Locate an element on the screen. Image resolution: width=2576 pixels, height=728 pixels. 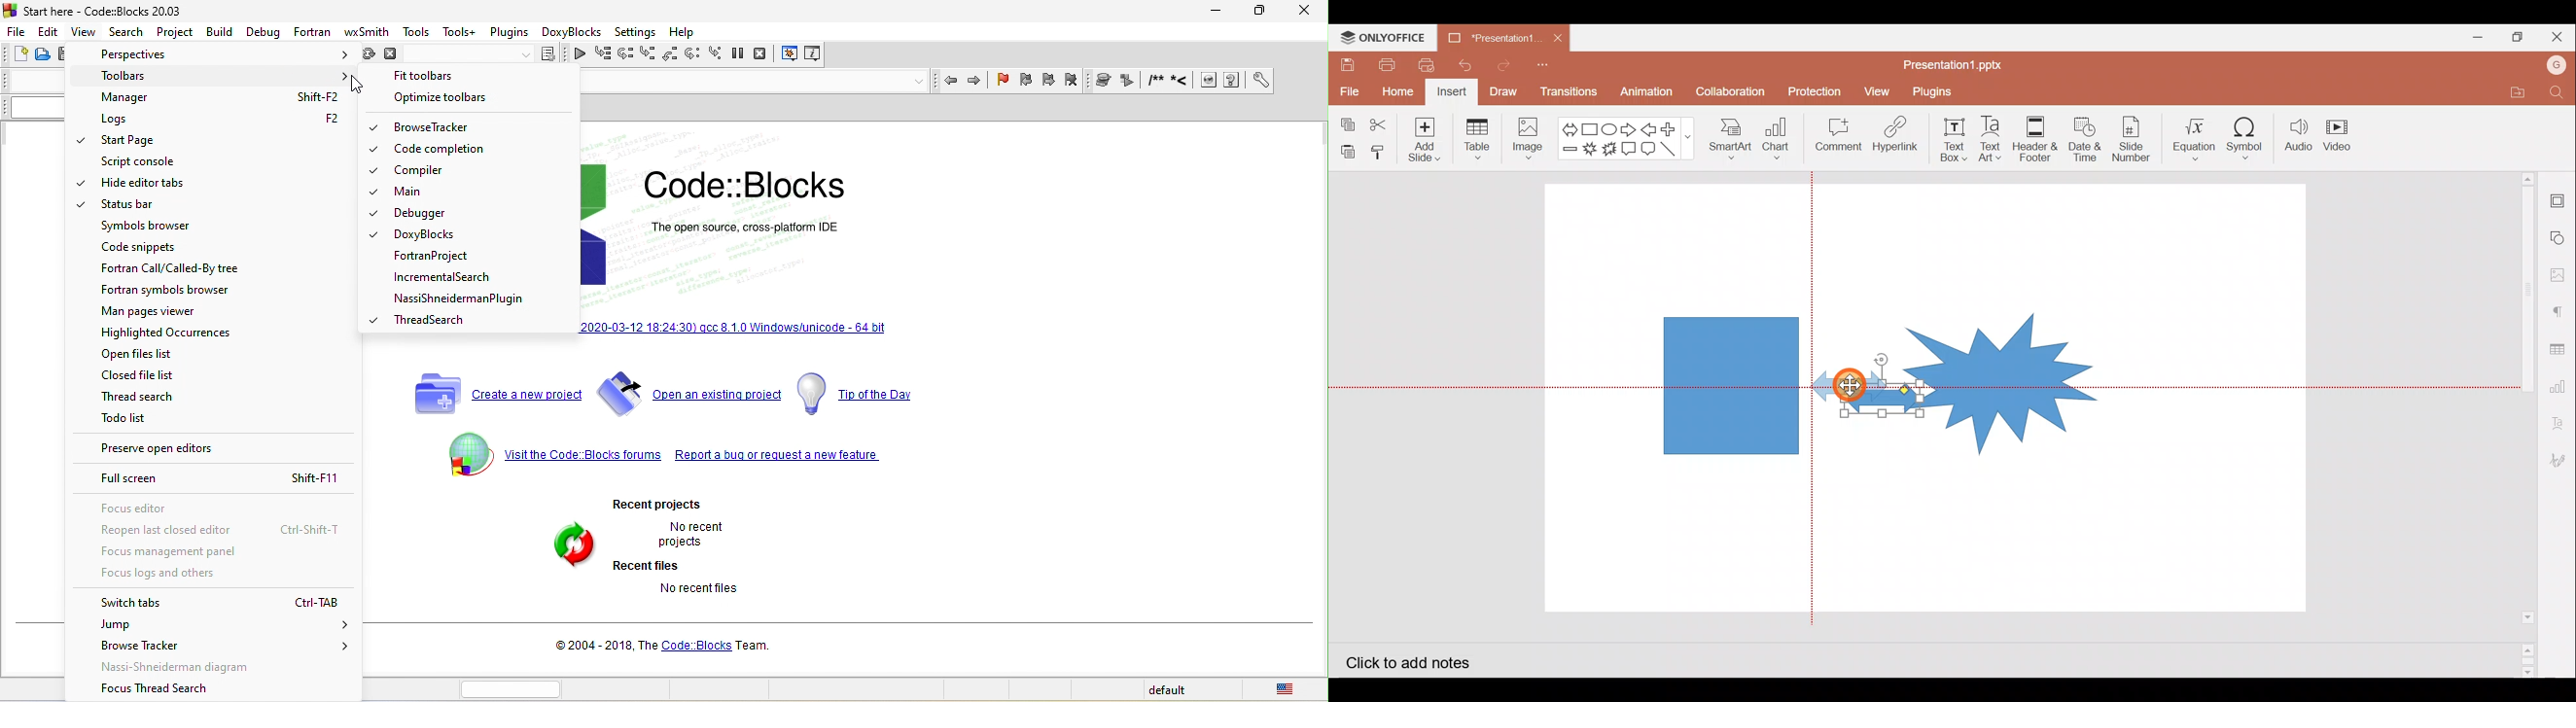
open preference is located at coordinates (1258, 81).